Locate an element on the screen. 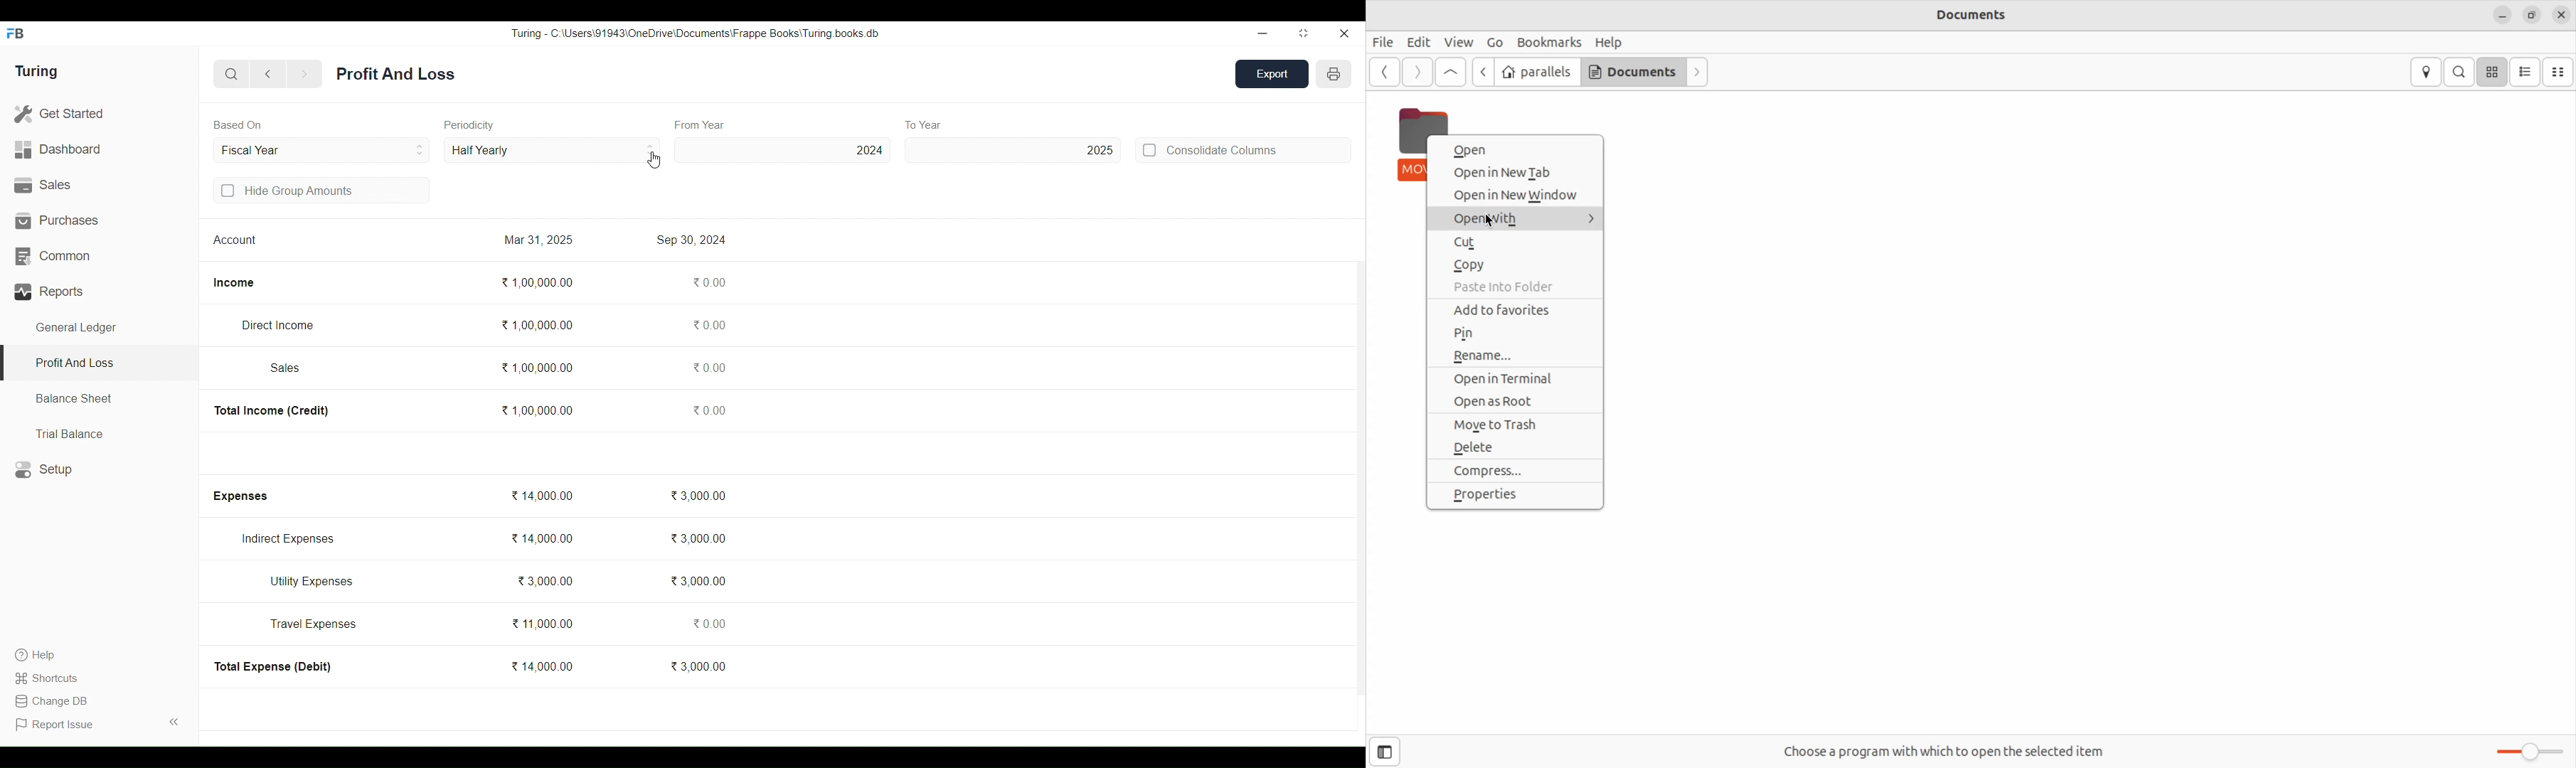 This screenshot has width=2576, height=784. Direct Income is located at coordinates (277, 325).